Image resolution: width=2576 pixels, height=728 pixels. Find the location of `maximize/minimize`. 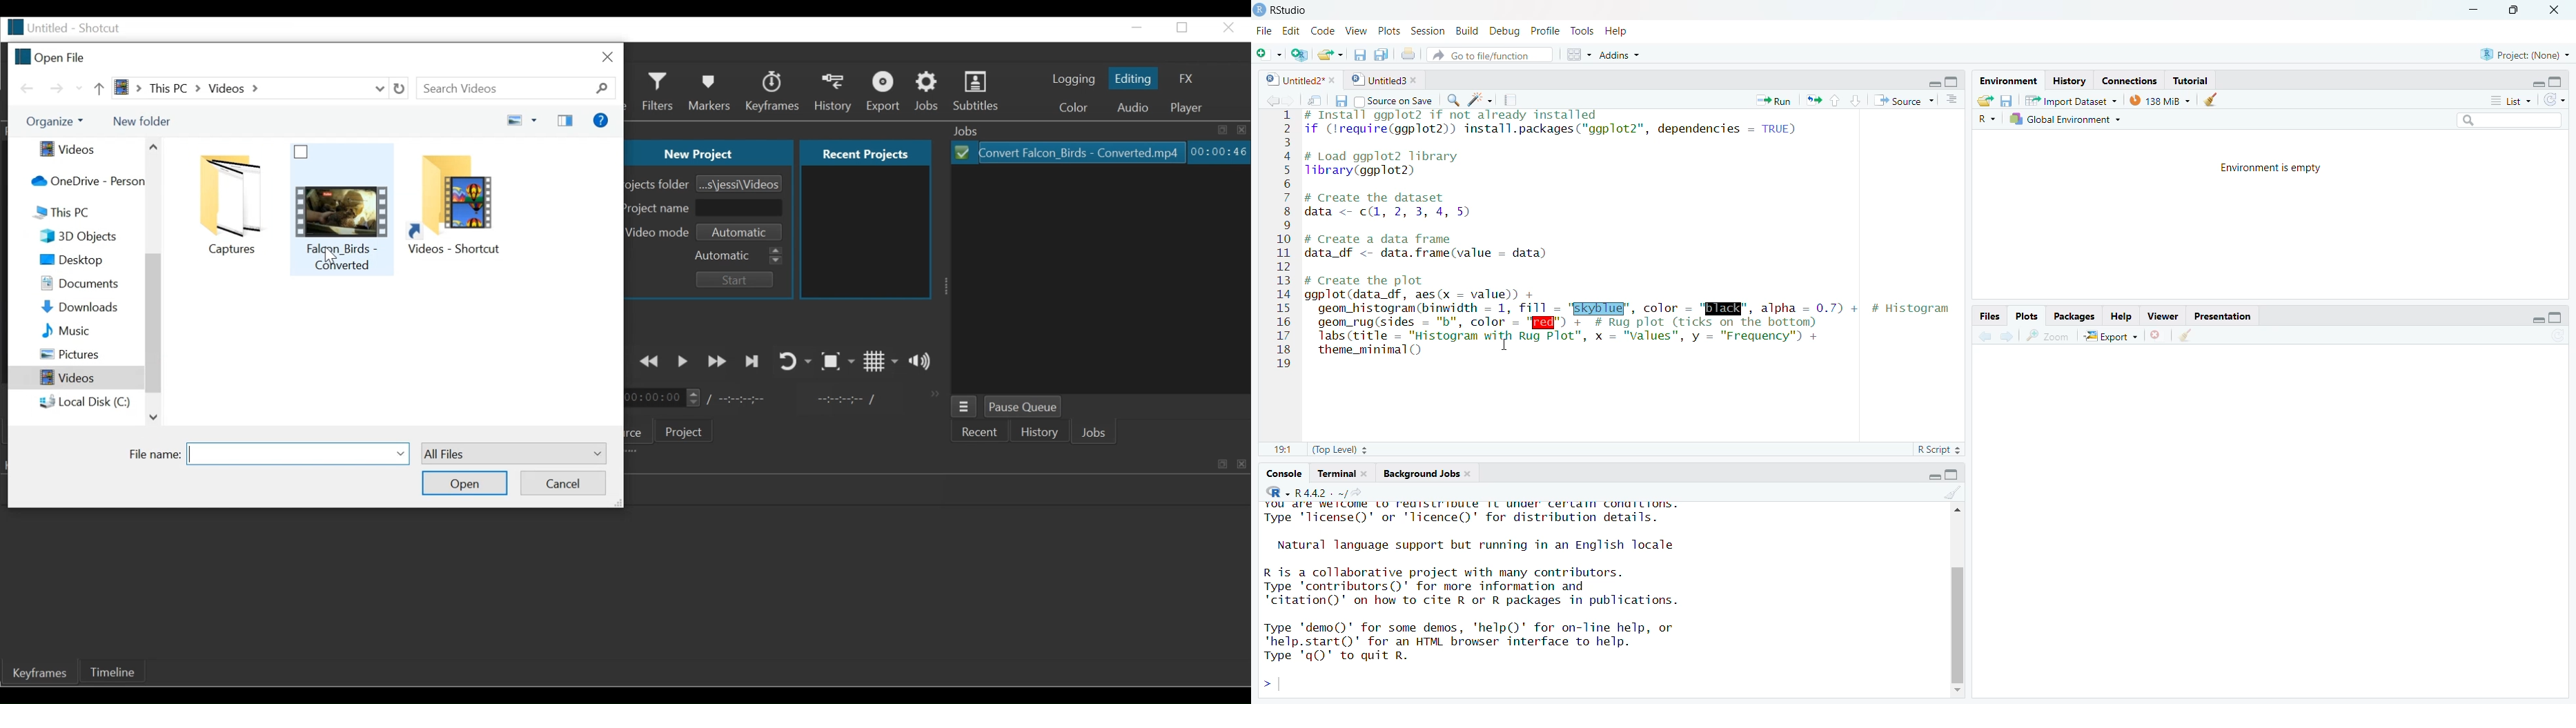

maximize/minimize is located at coordinates (2548, 79).